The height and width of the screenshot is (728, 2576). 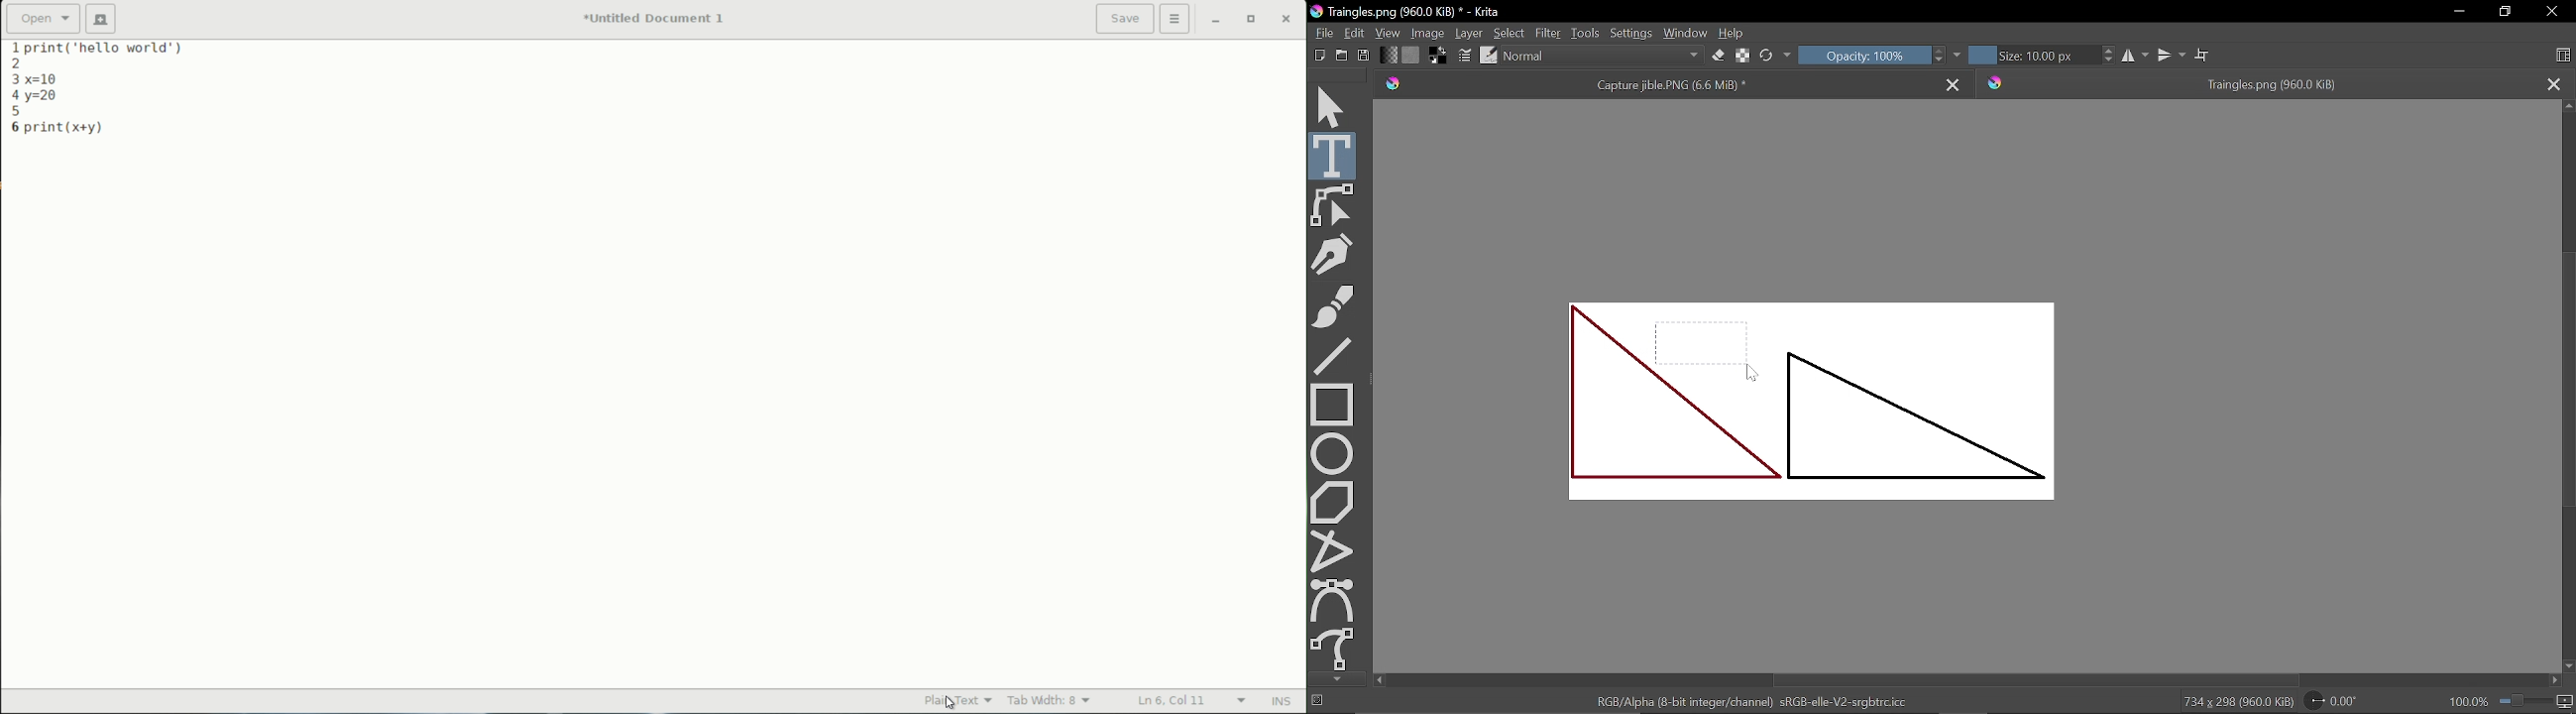 I want to click on Triangles.png (960.0 KiB), so click(x=1423, y=12).